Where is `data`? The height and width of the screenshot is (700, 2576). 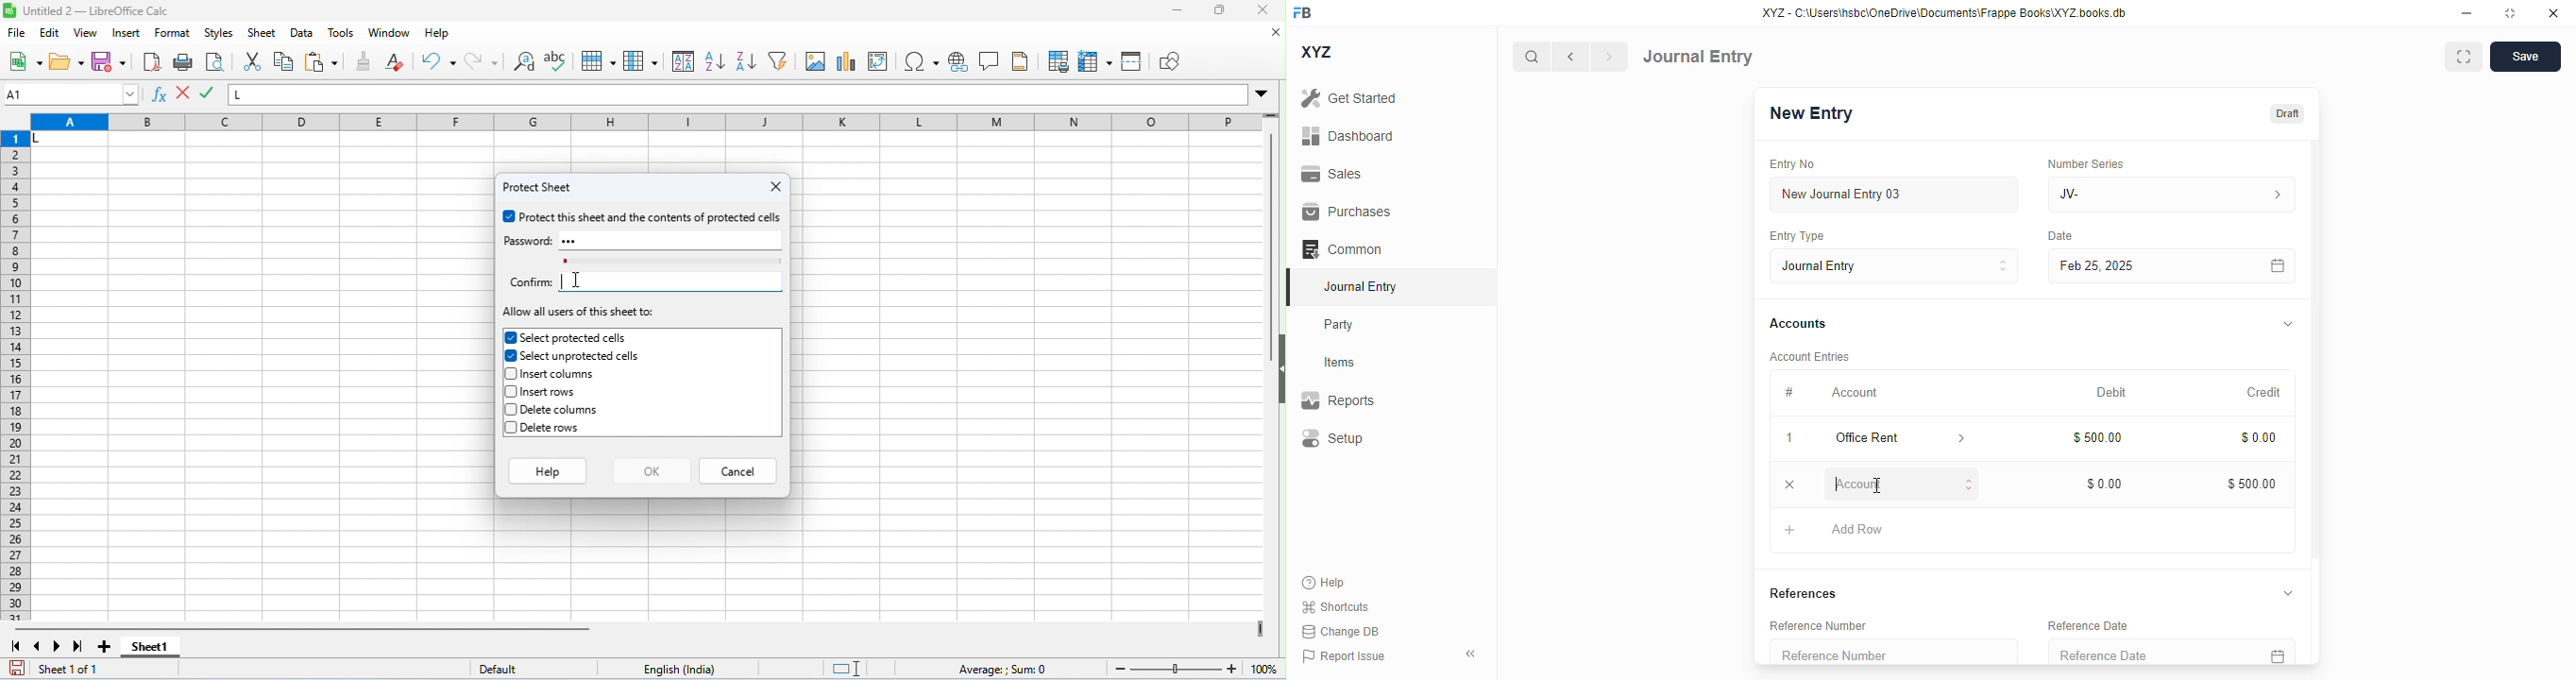 data is located at coordinates (304, 34).